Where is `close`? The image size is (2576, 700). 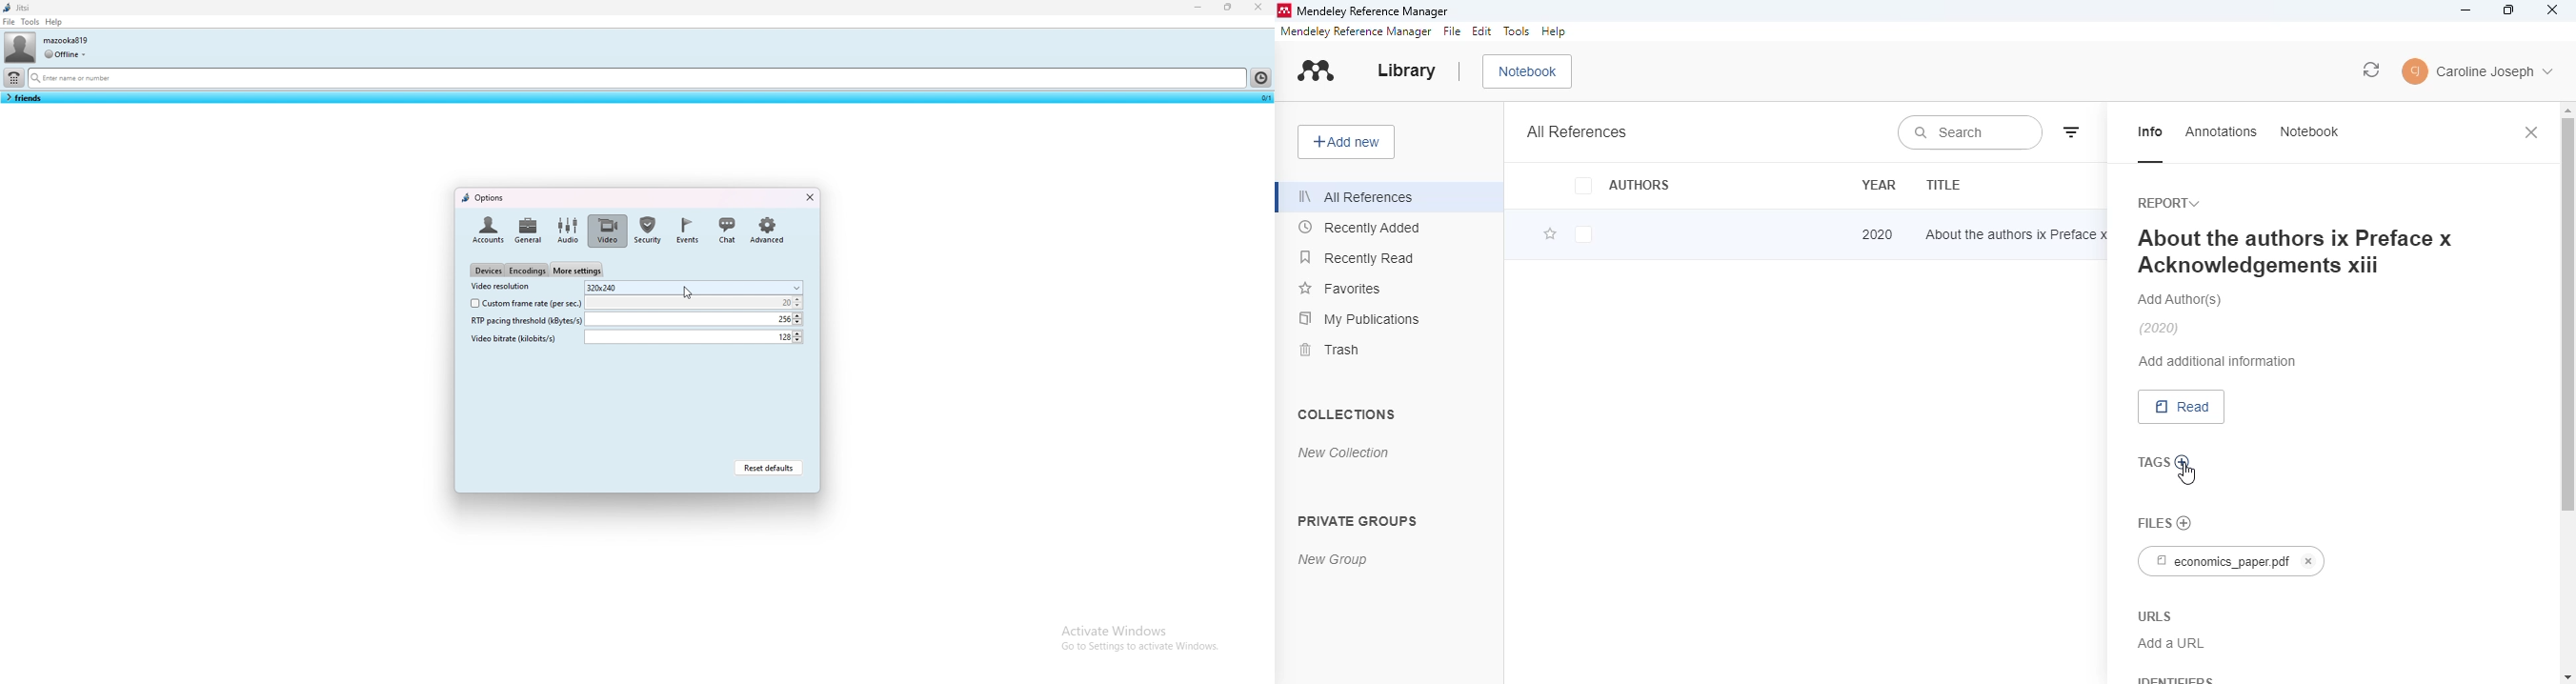 close is located at coordinates (807, 196).